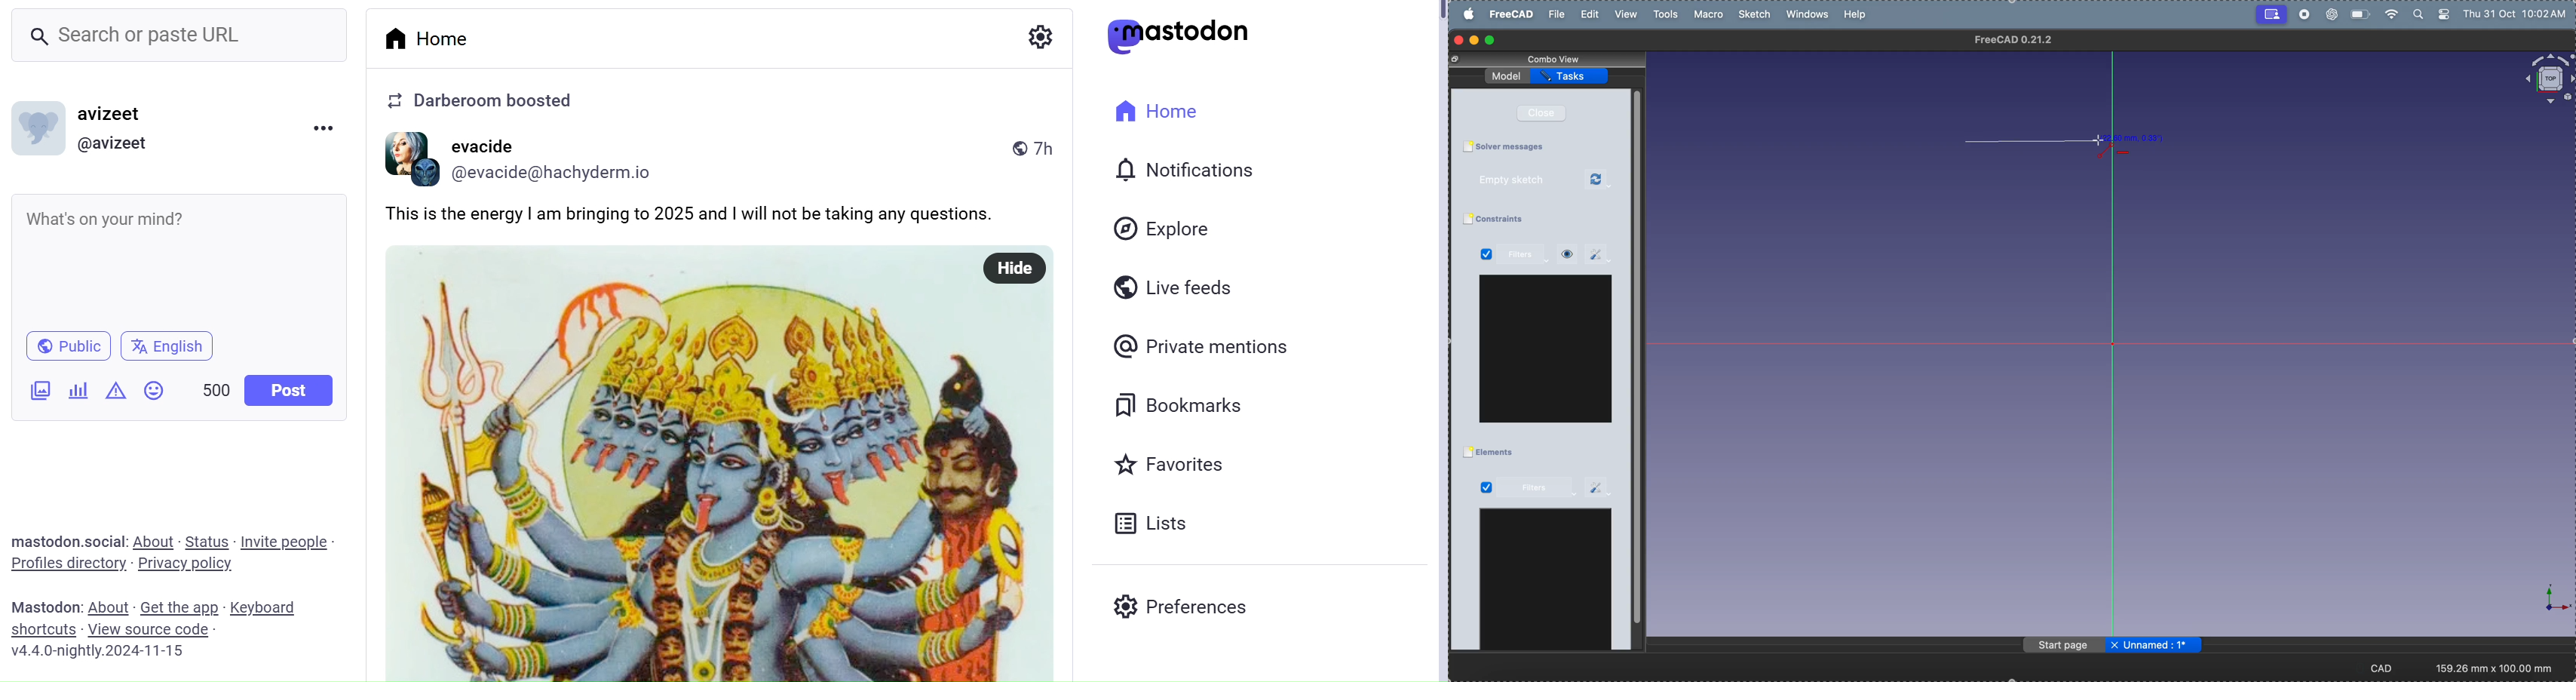  I want to click on About, so click(155, 541).